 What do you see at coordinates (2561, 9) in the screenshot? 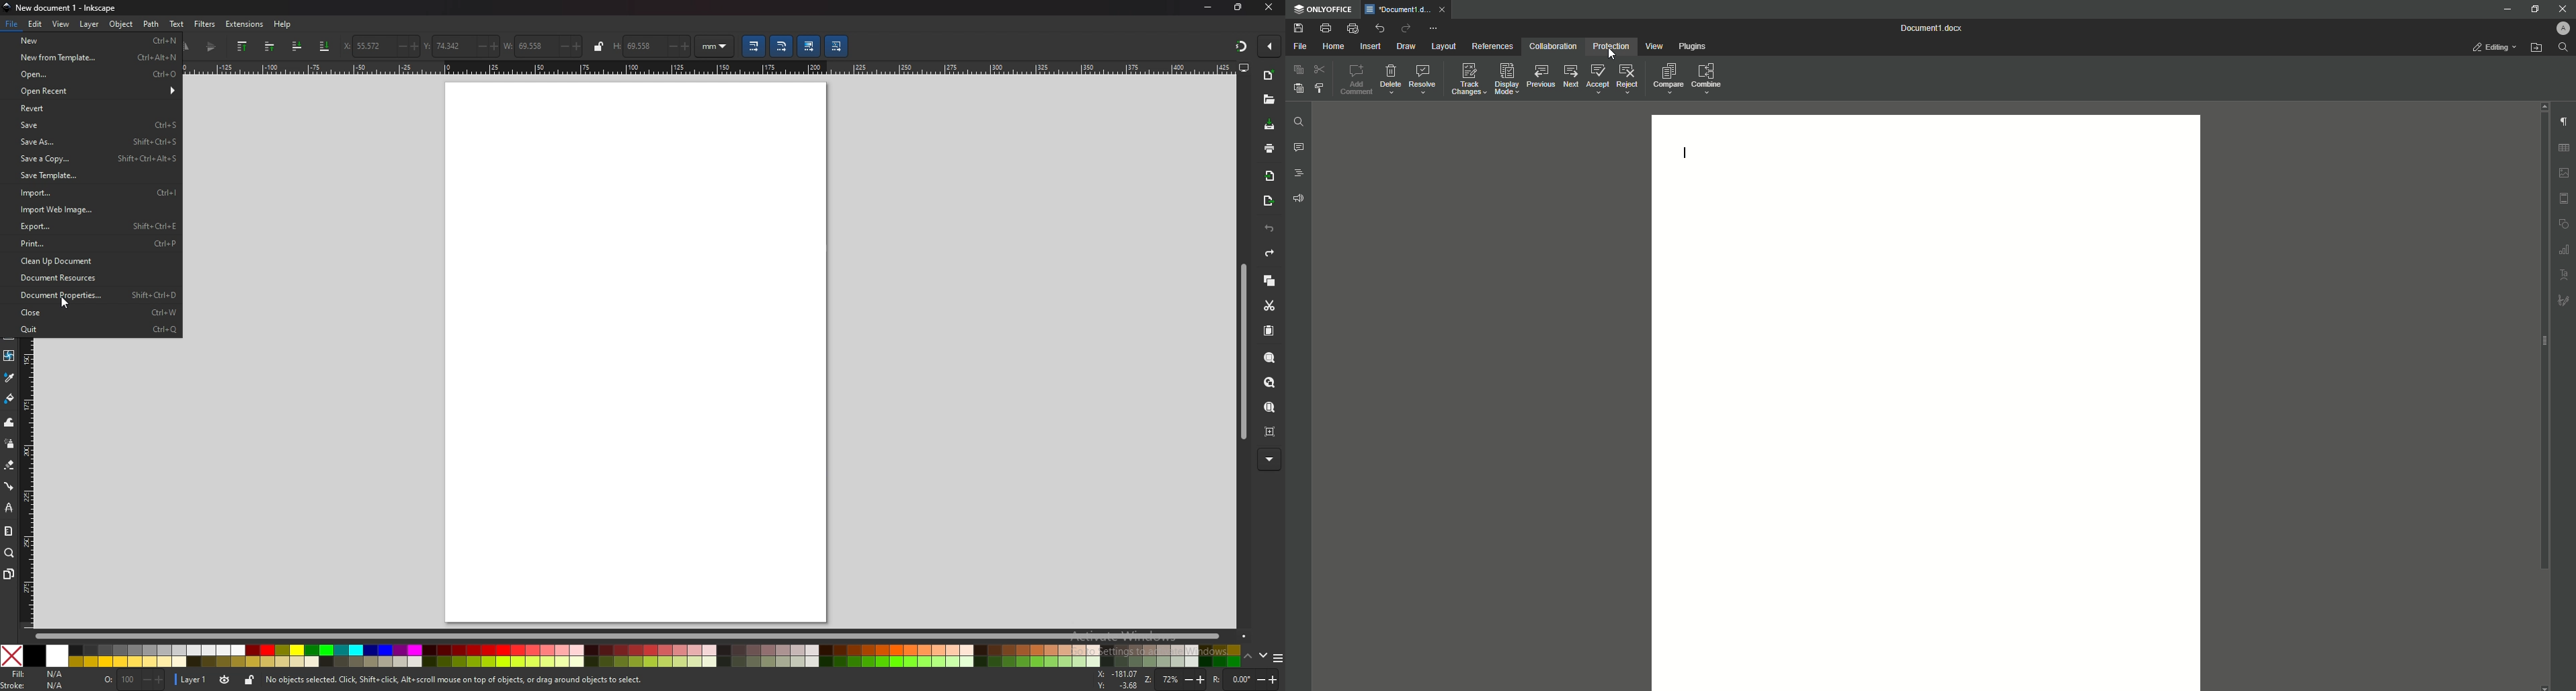
I see `Close` at bounding box center [2561, 9].